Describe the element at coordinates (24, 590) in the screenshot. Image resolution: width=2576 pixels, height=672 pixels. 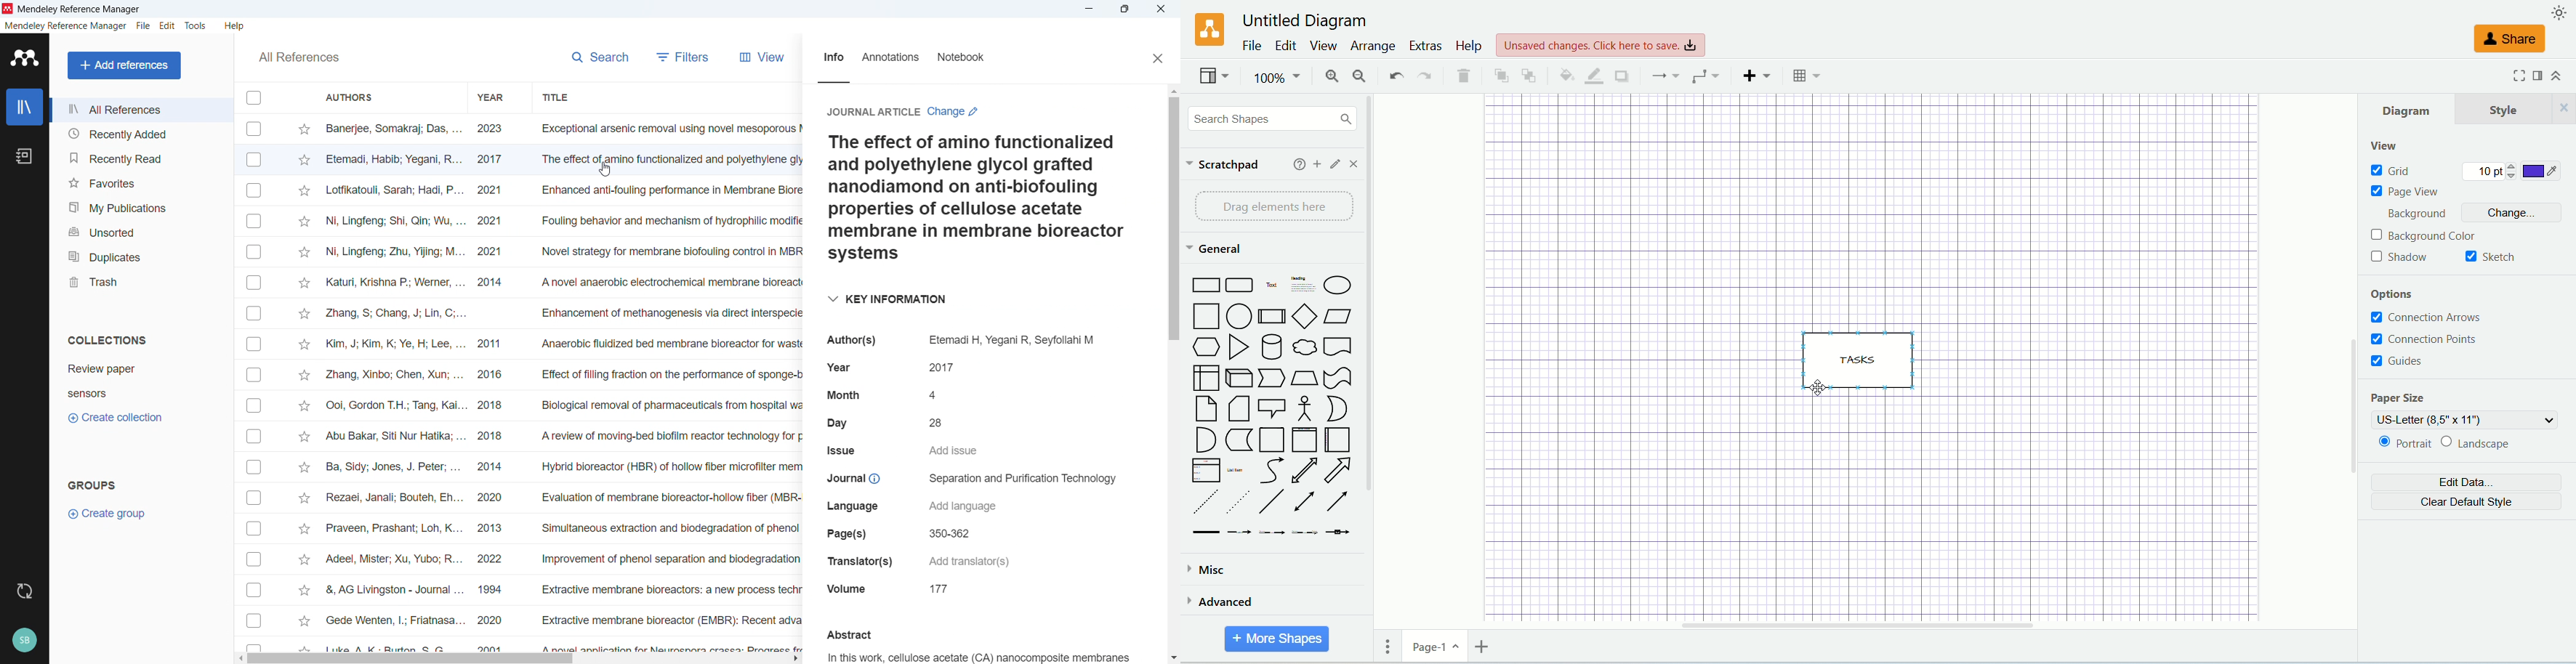
I see `sync ` at that location.